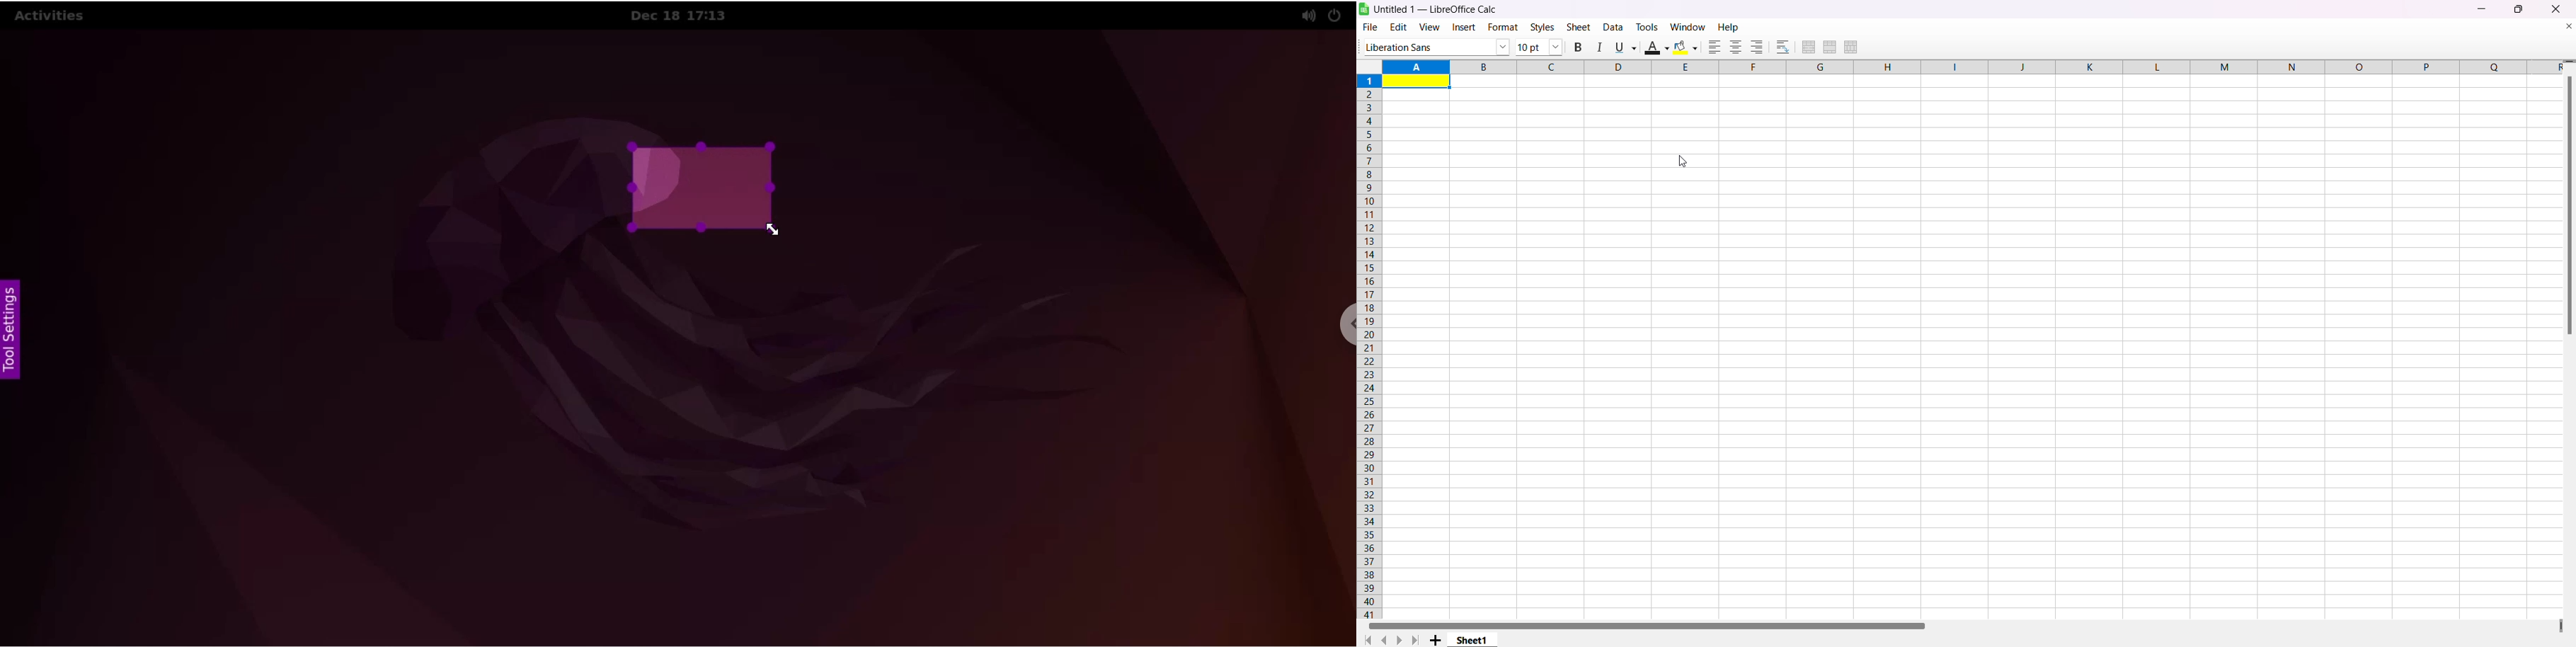 Image resolution: width=2576 pixels, height=672 pixels. What do you see at coordinates (2568, 241) in the screenshot?
I see `scrollbar` at bounding box center [2568, 241].